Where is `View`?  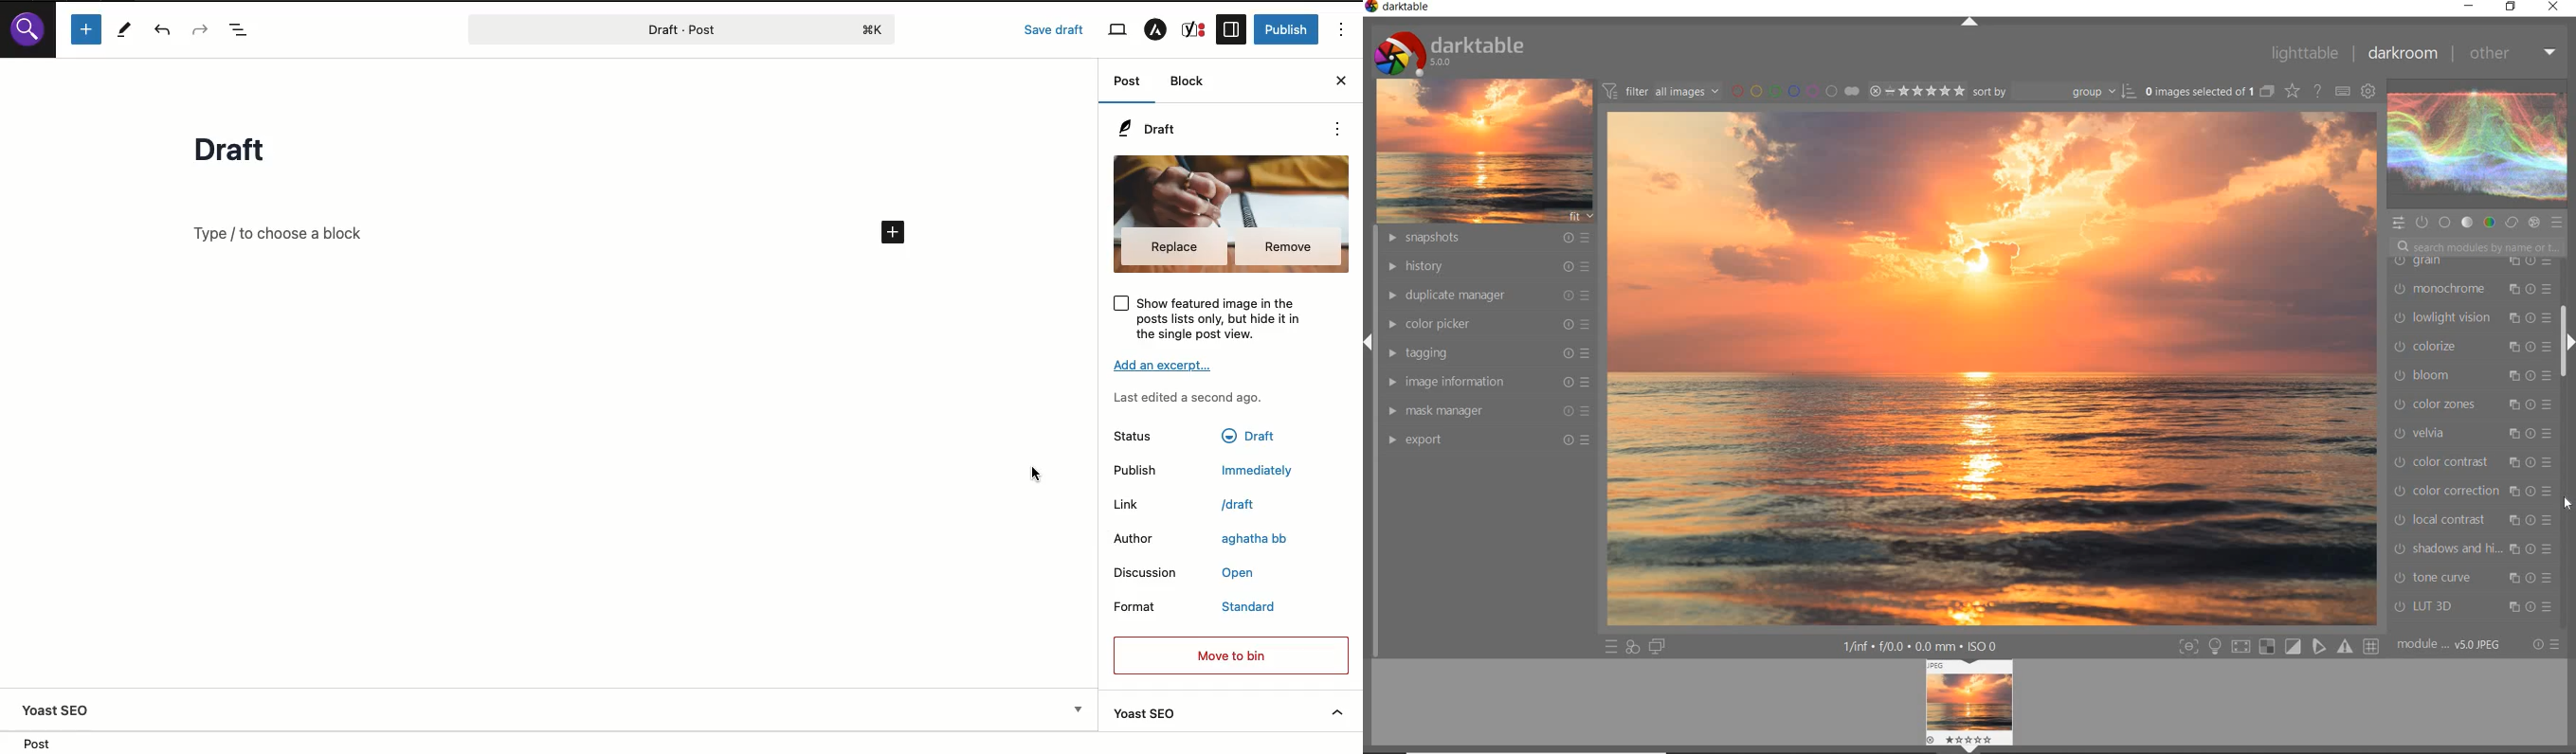
View is located at coordinates (1116, 30).